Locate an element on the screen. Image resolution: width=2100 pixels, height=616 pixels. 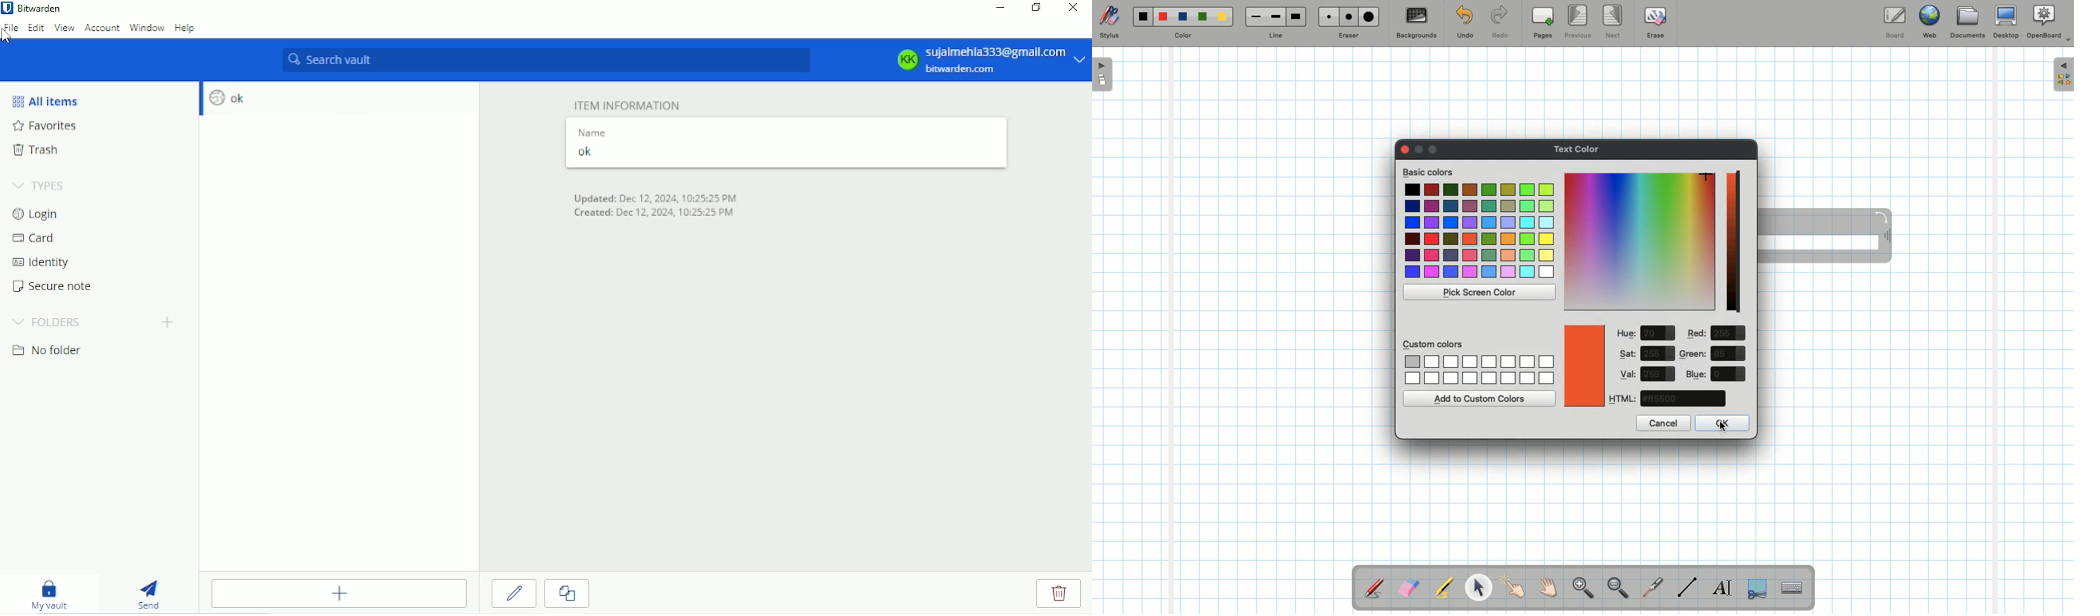
Updated: Dec 12, 2024,    10:25:25 PM is located at coordinates (659, 197).